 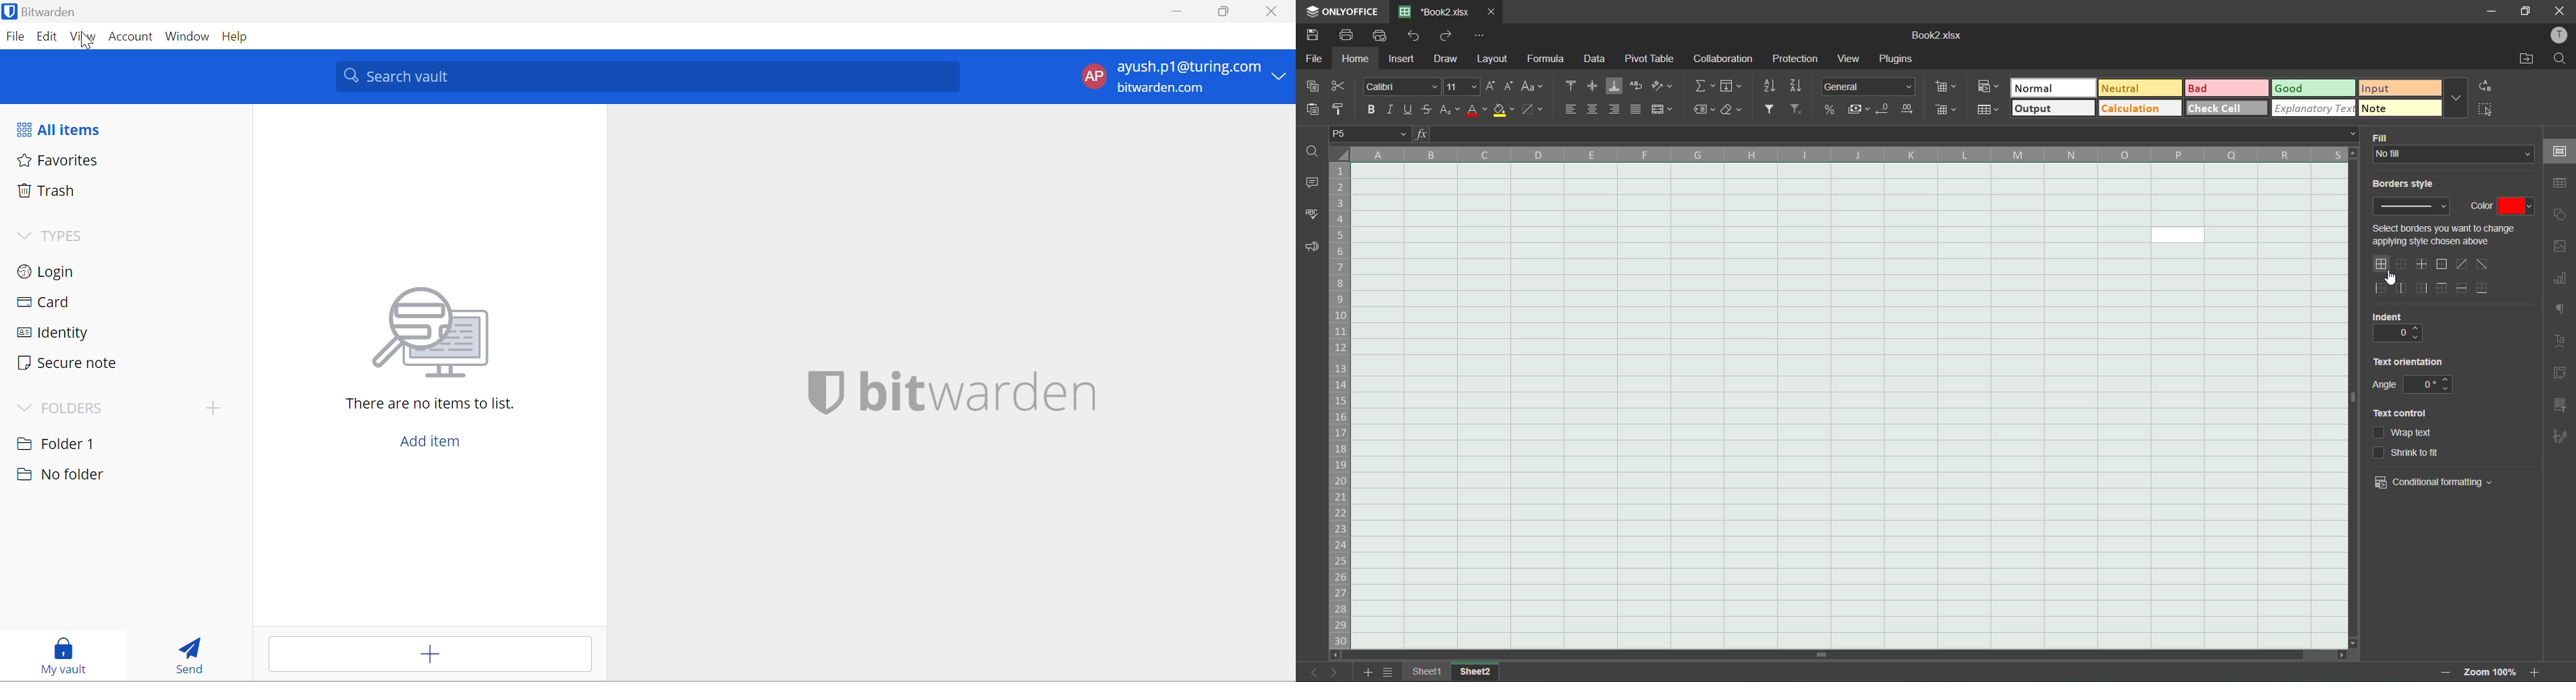 I want to click on table, so click(x=2561, y=185).